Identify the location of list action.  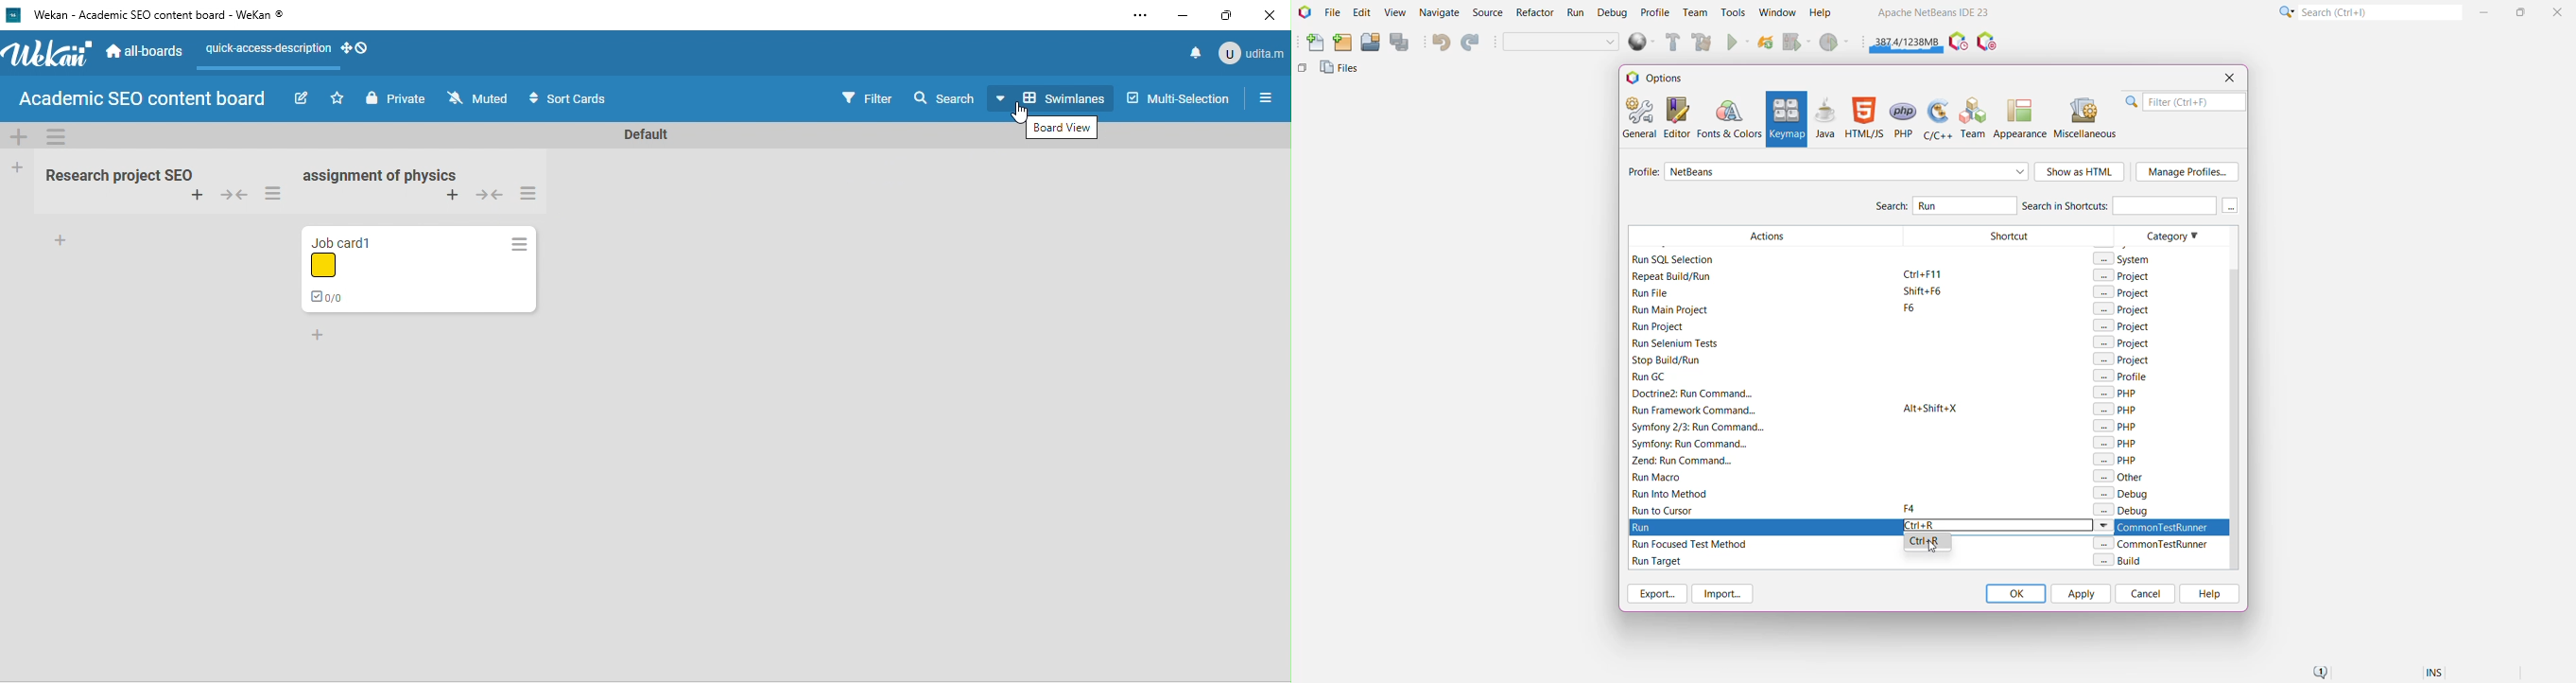
(518, 244).